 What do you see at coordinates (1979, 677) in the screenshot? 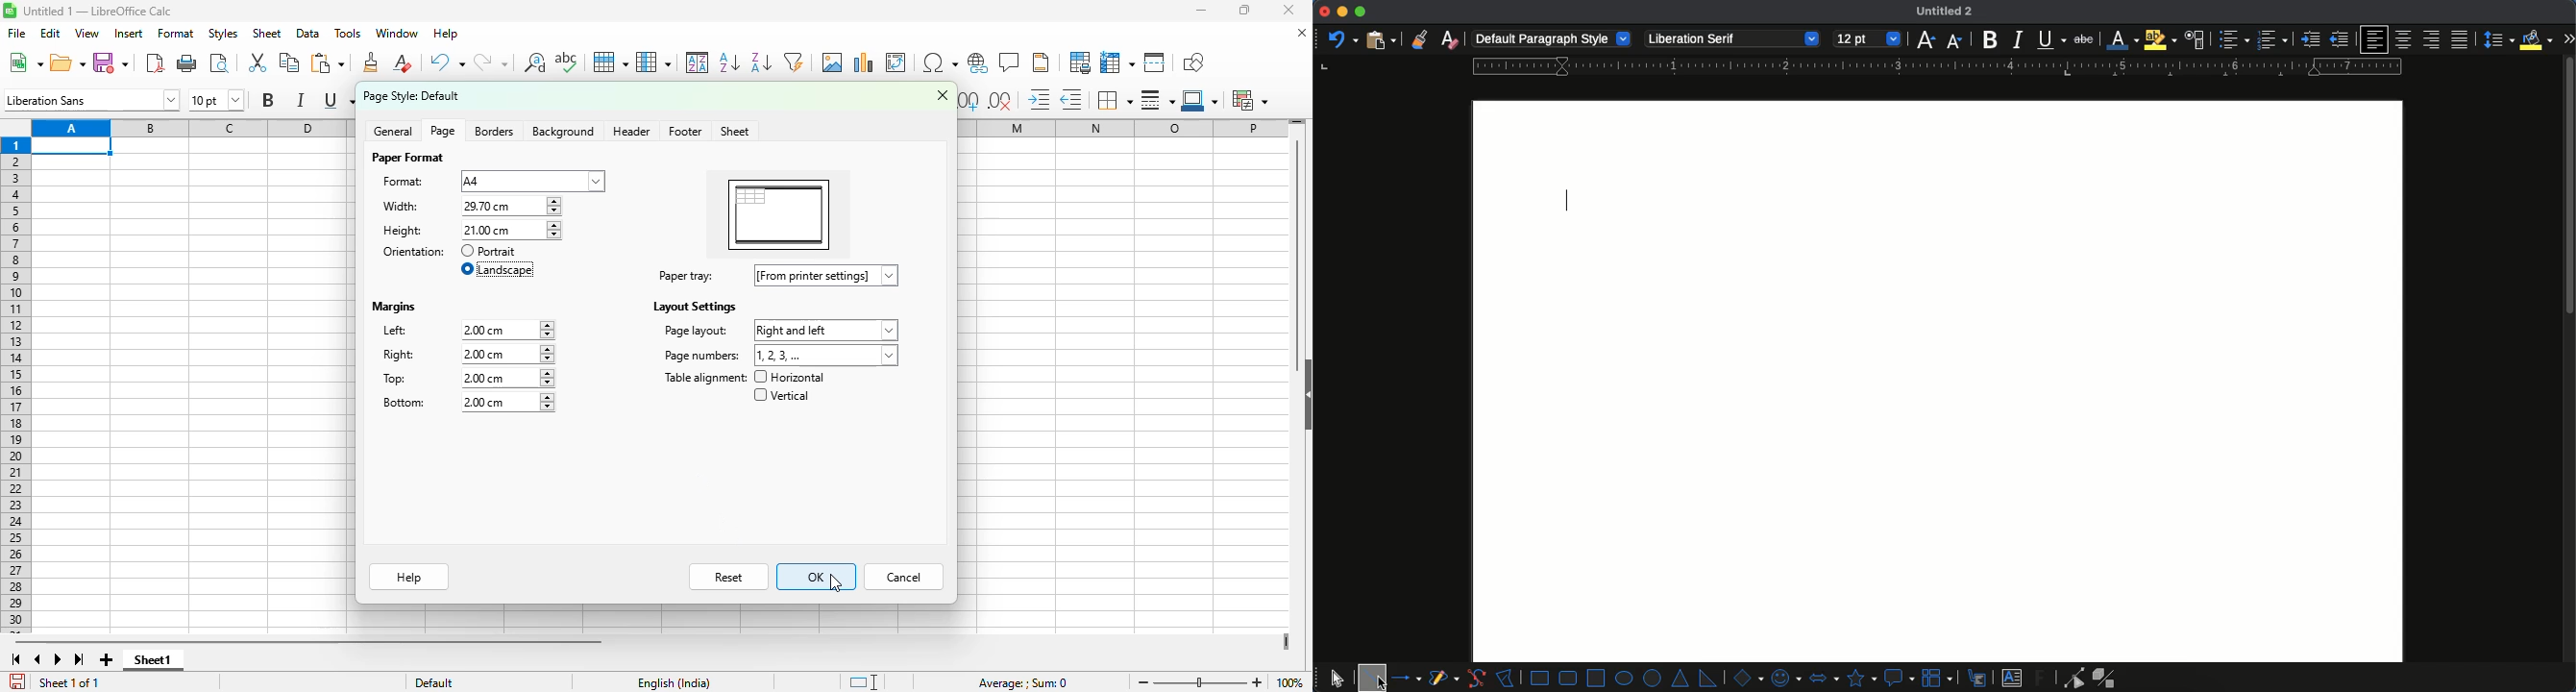
I see `callouts` at bounding box center [1979, 677].